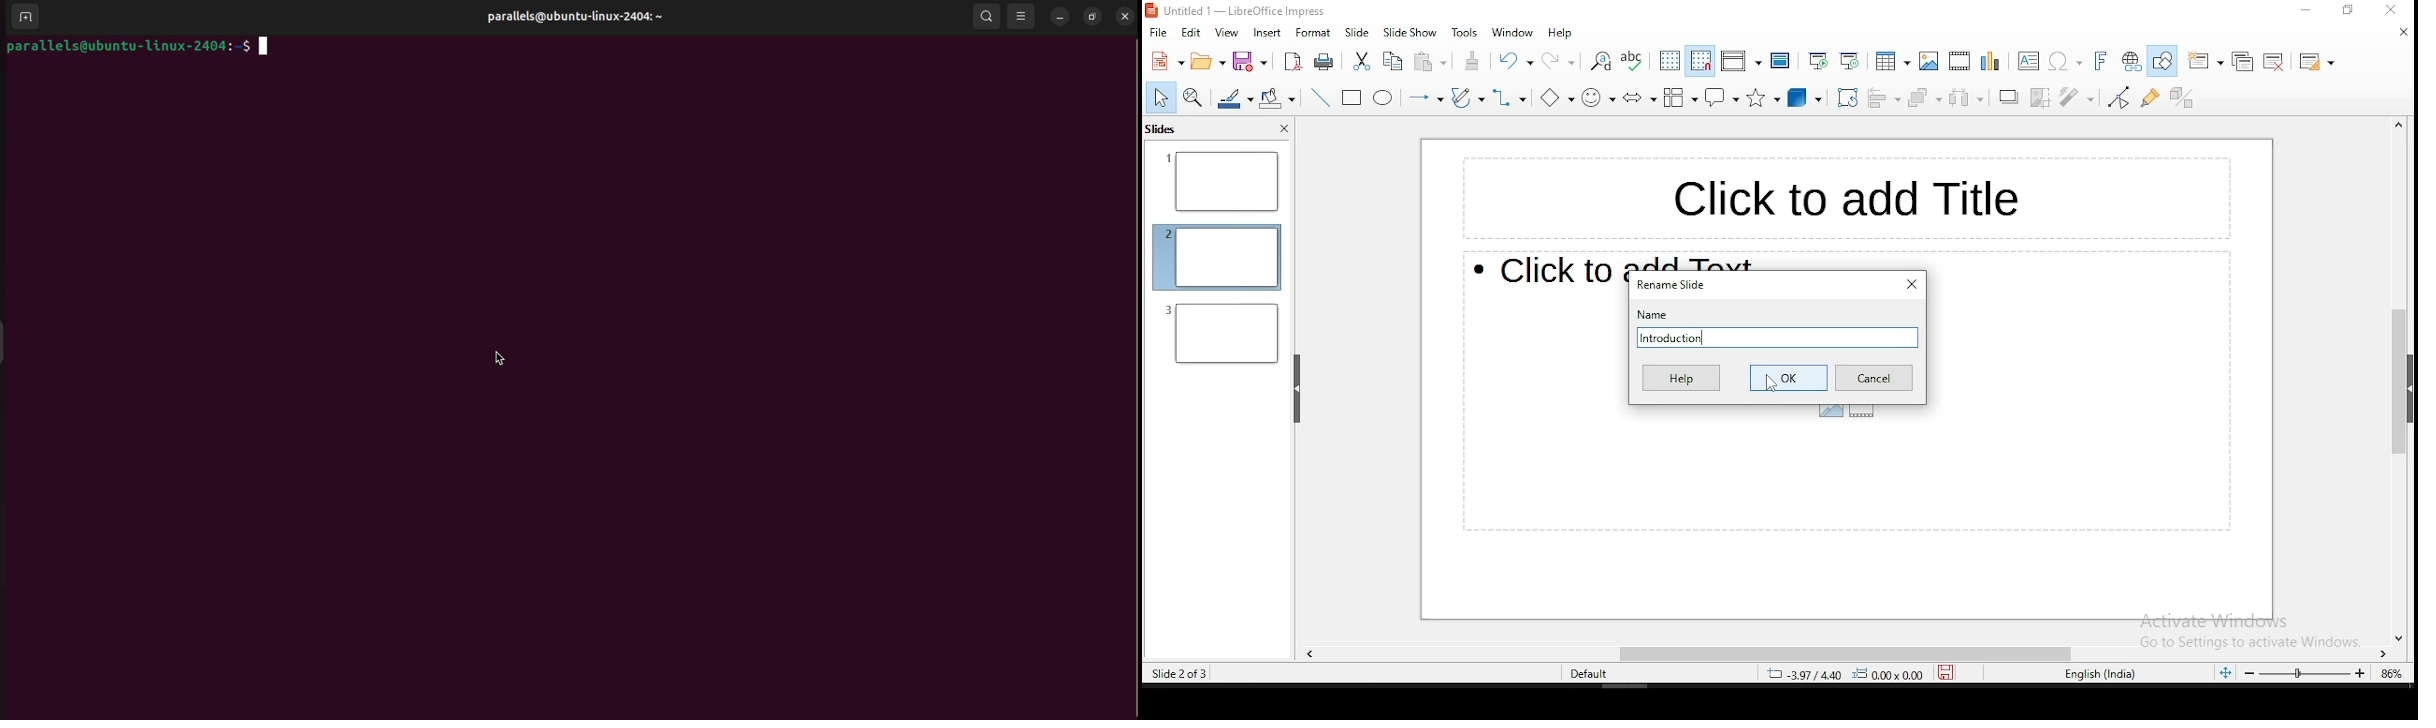 The image size is (2436, 728). I want to click on window, so click(1513, 32).